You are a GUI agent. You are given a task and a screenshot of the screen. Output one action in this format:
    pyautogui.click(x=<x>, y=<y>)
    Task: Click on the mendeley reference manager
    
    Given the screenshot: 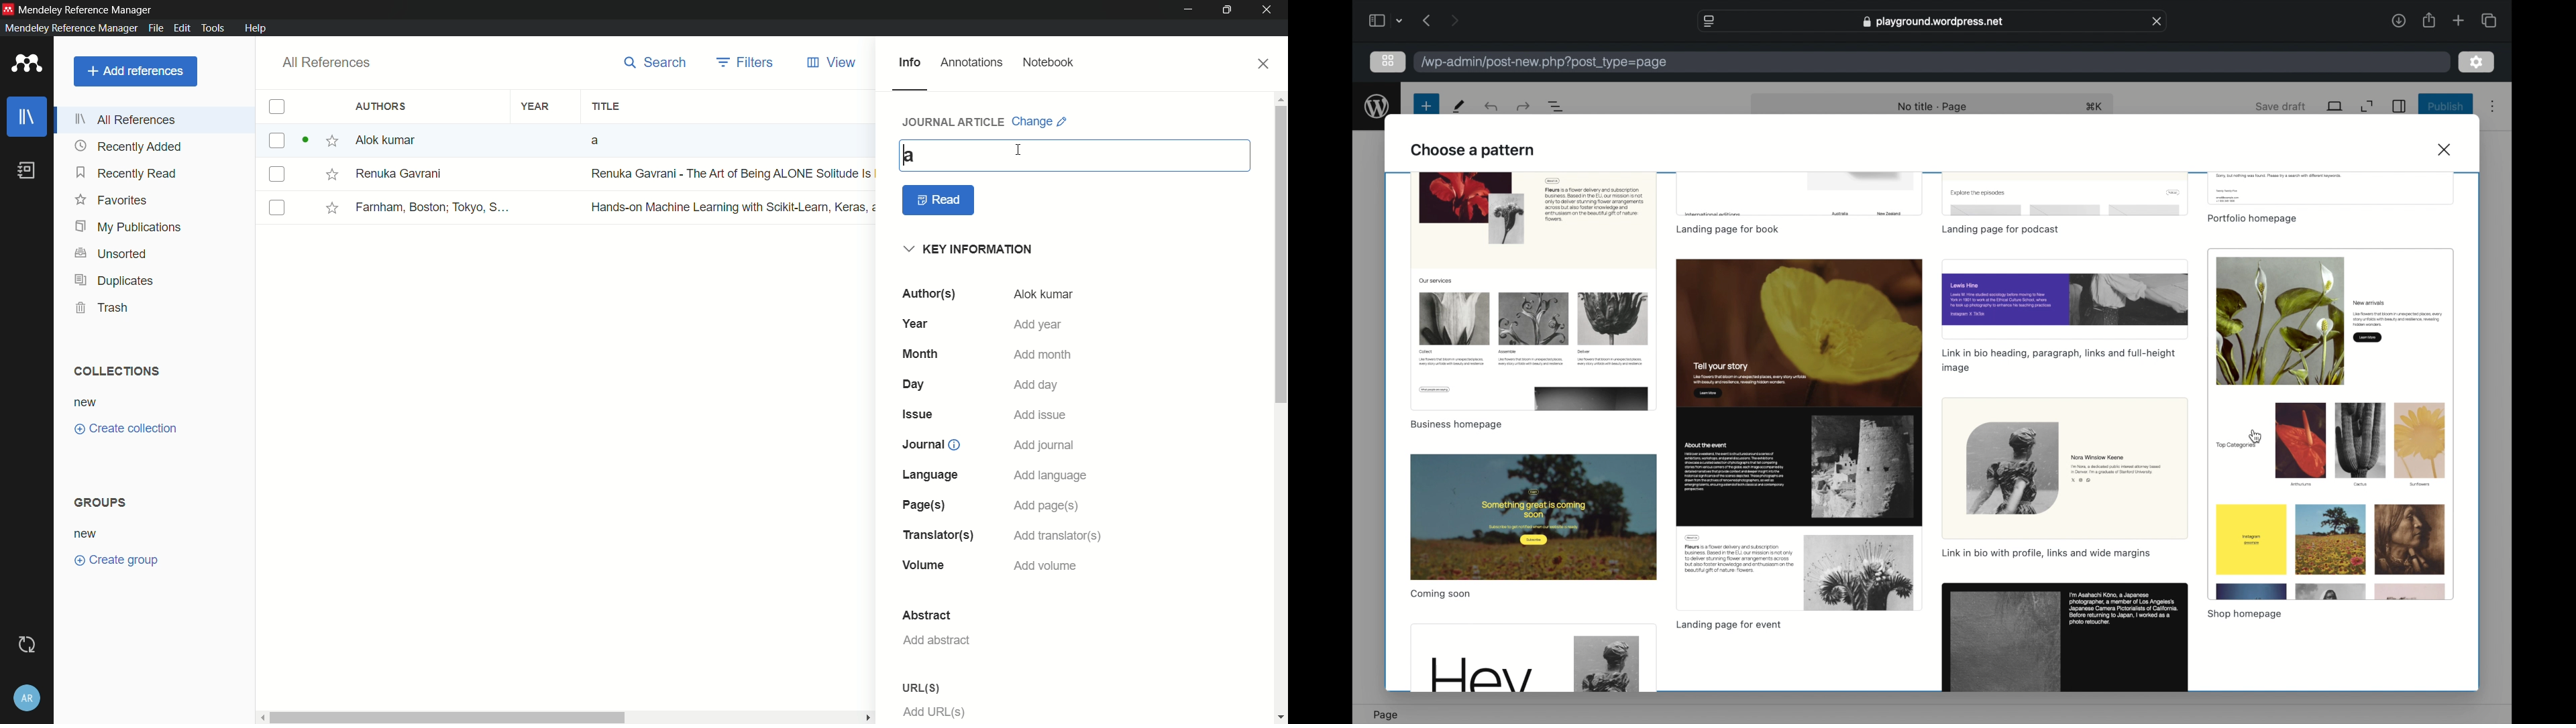 What is the action you would take?
    pyautogui.click(x=71, y=27)
    